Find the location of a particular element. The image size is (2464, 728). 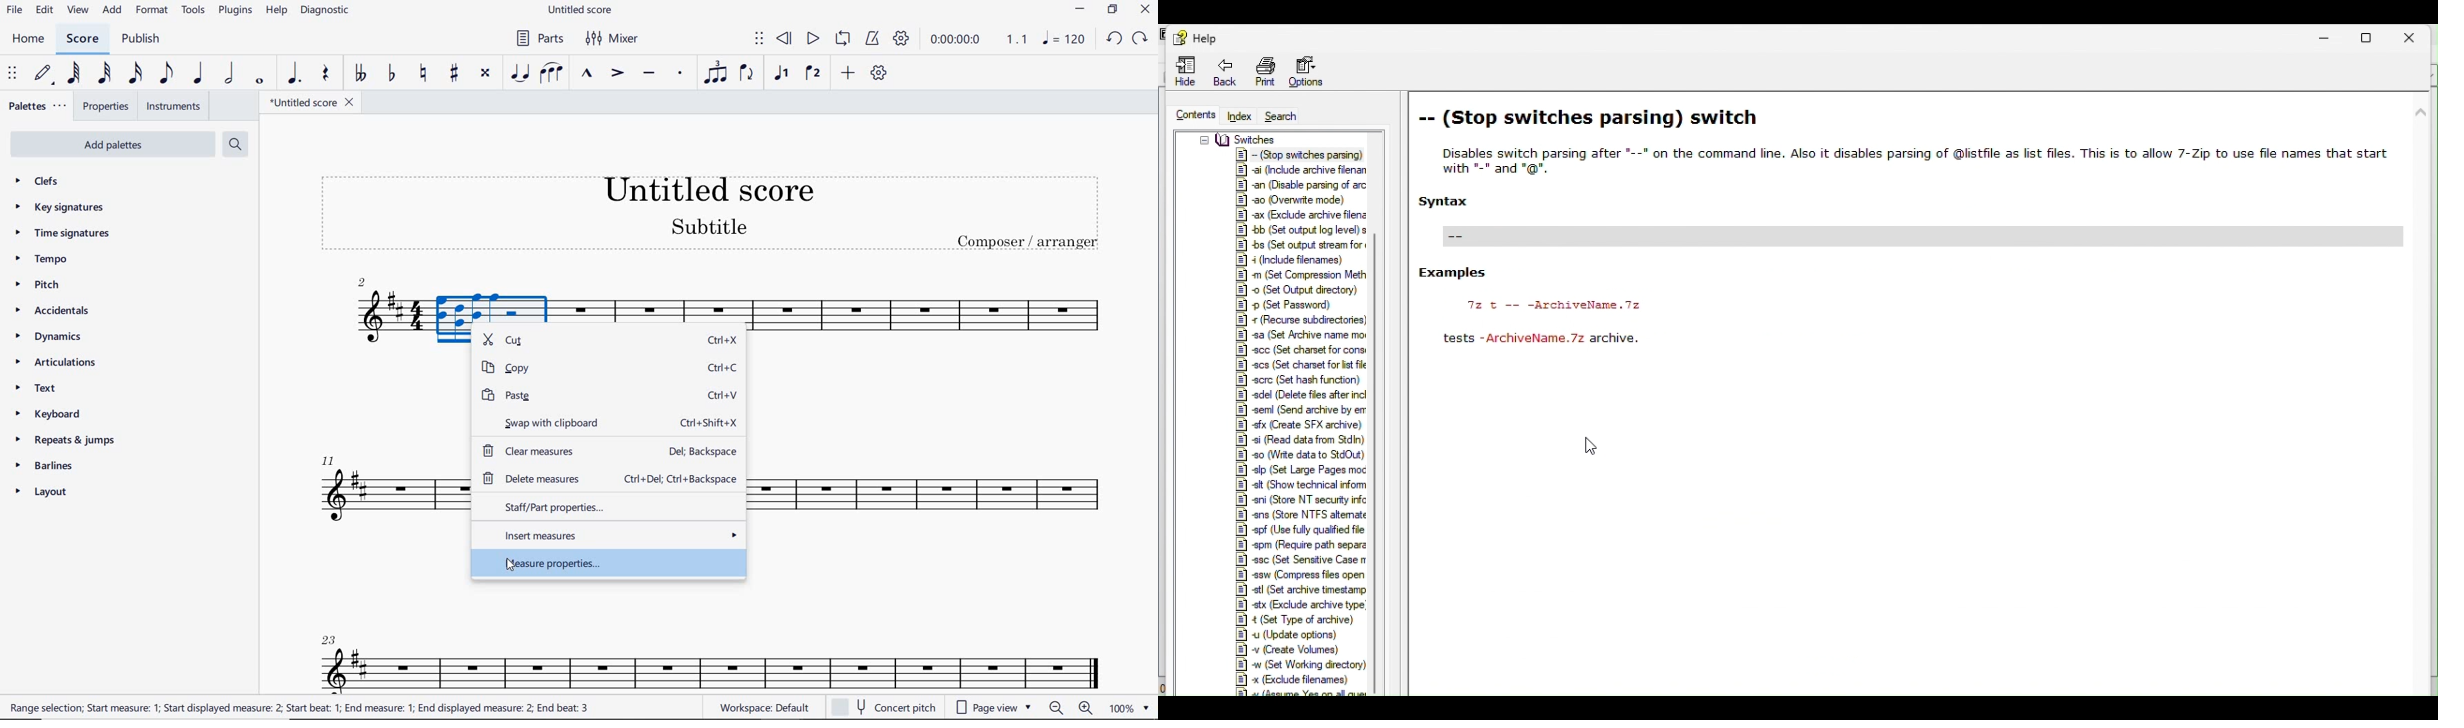

NOTE is located at coordinates (1063, 39).